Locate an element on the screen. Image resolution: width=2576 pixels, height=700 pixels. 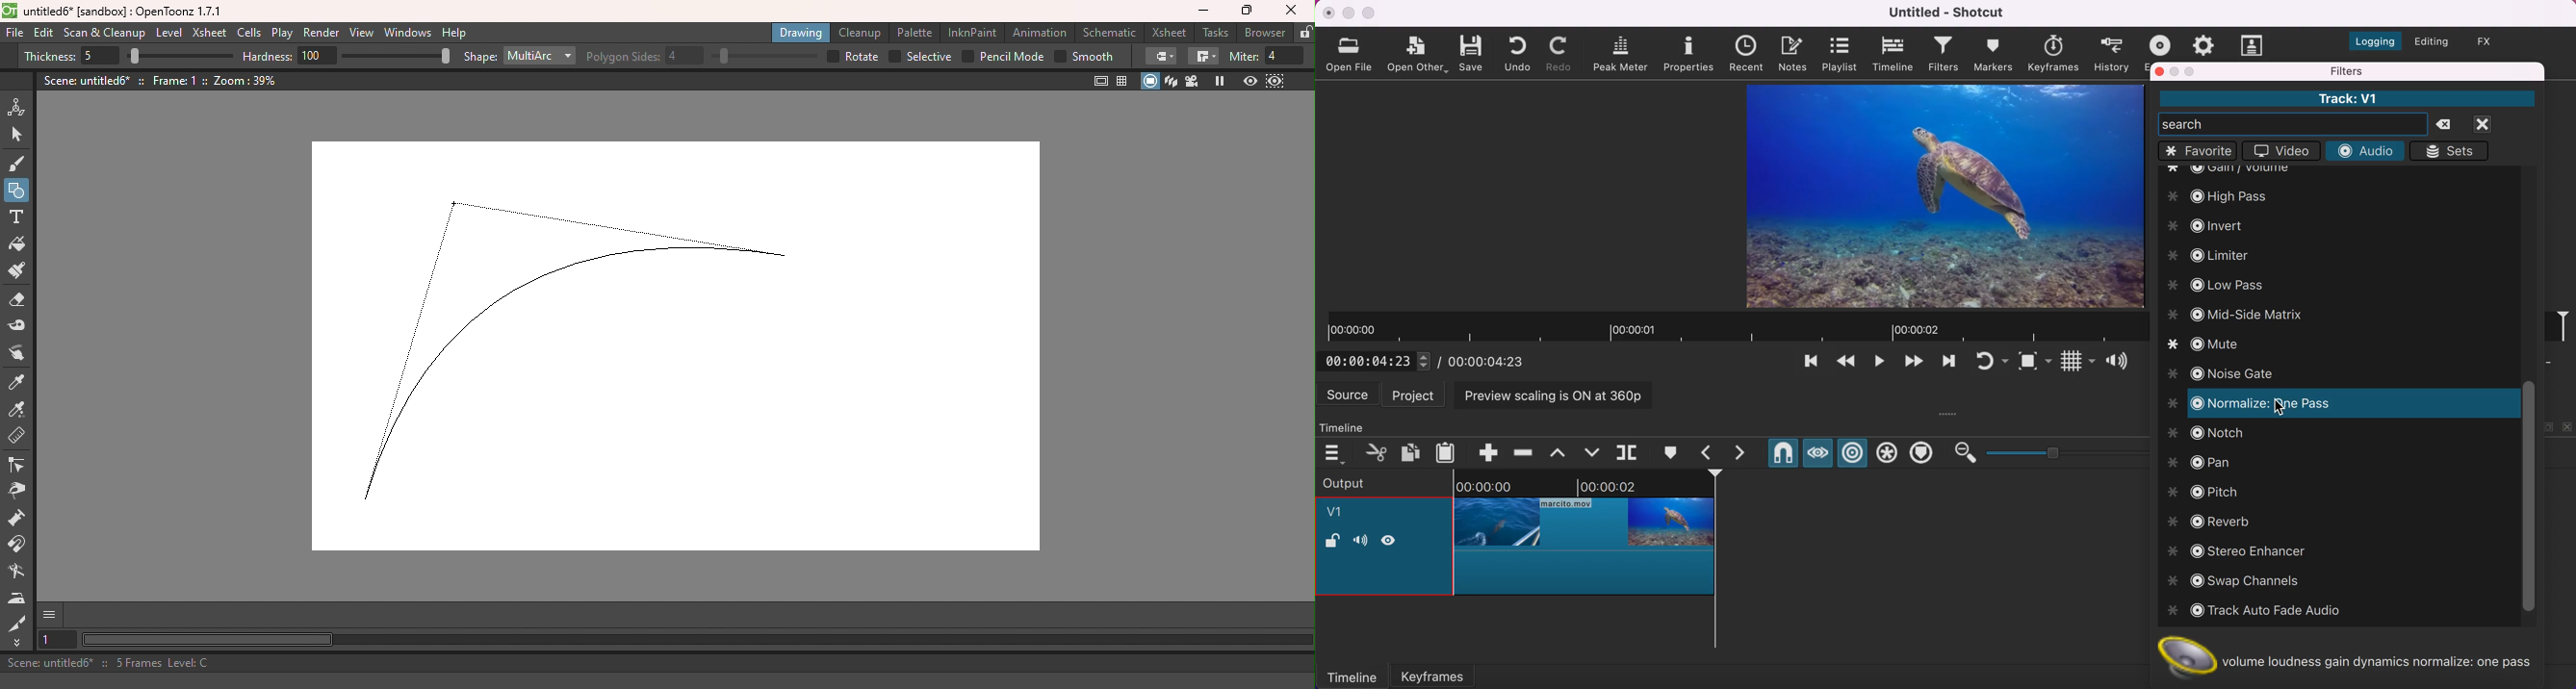
jobs is located at coordinates (2204, 43).